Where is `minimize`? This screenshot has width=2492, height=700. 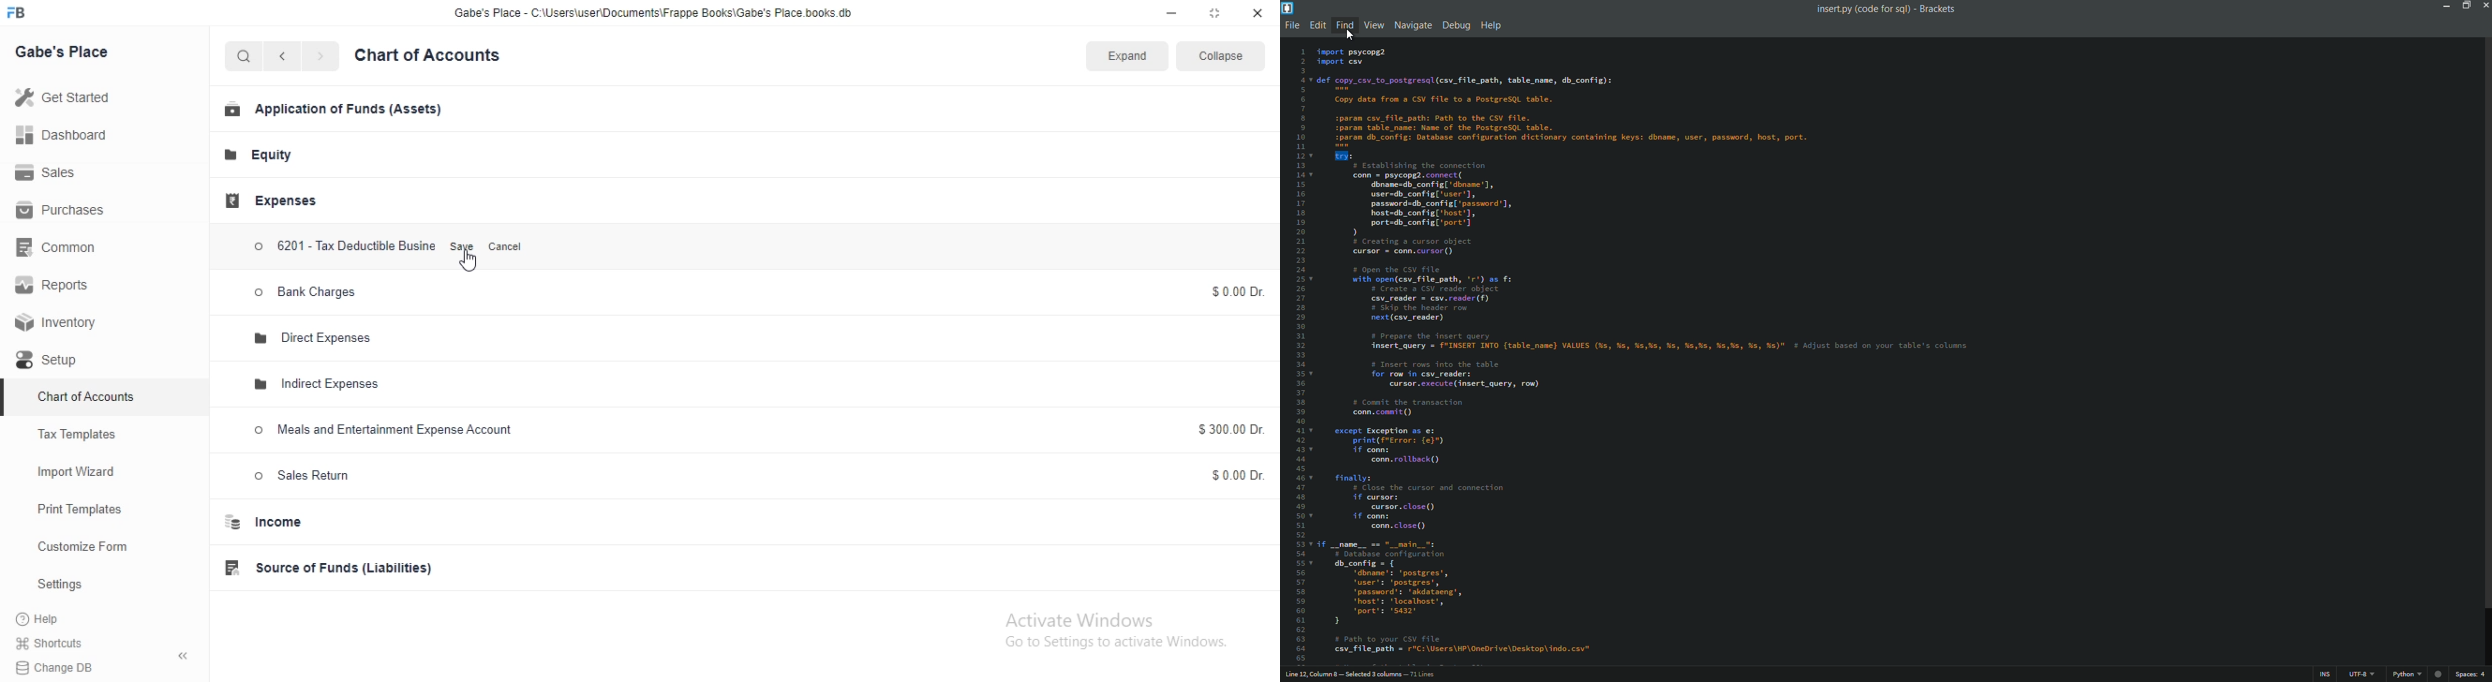
minimize is located at coordinates (1169, 14).